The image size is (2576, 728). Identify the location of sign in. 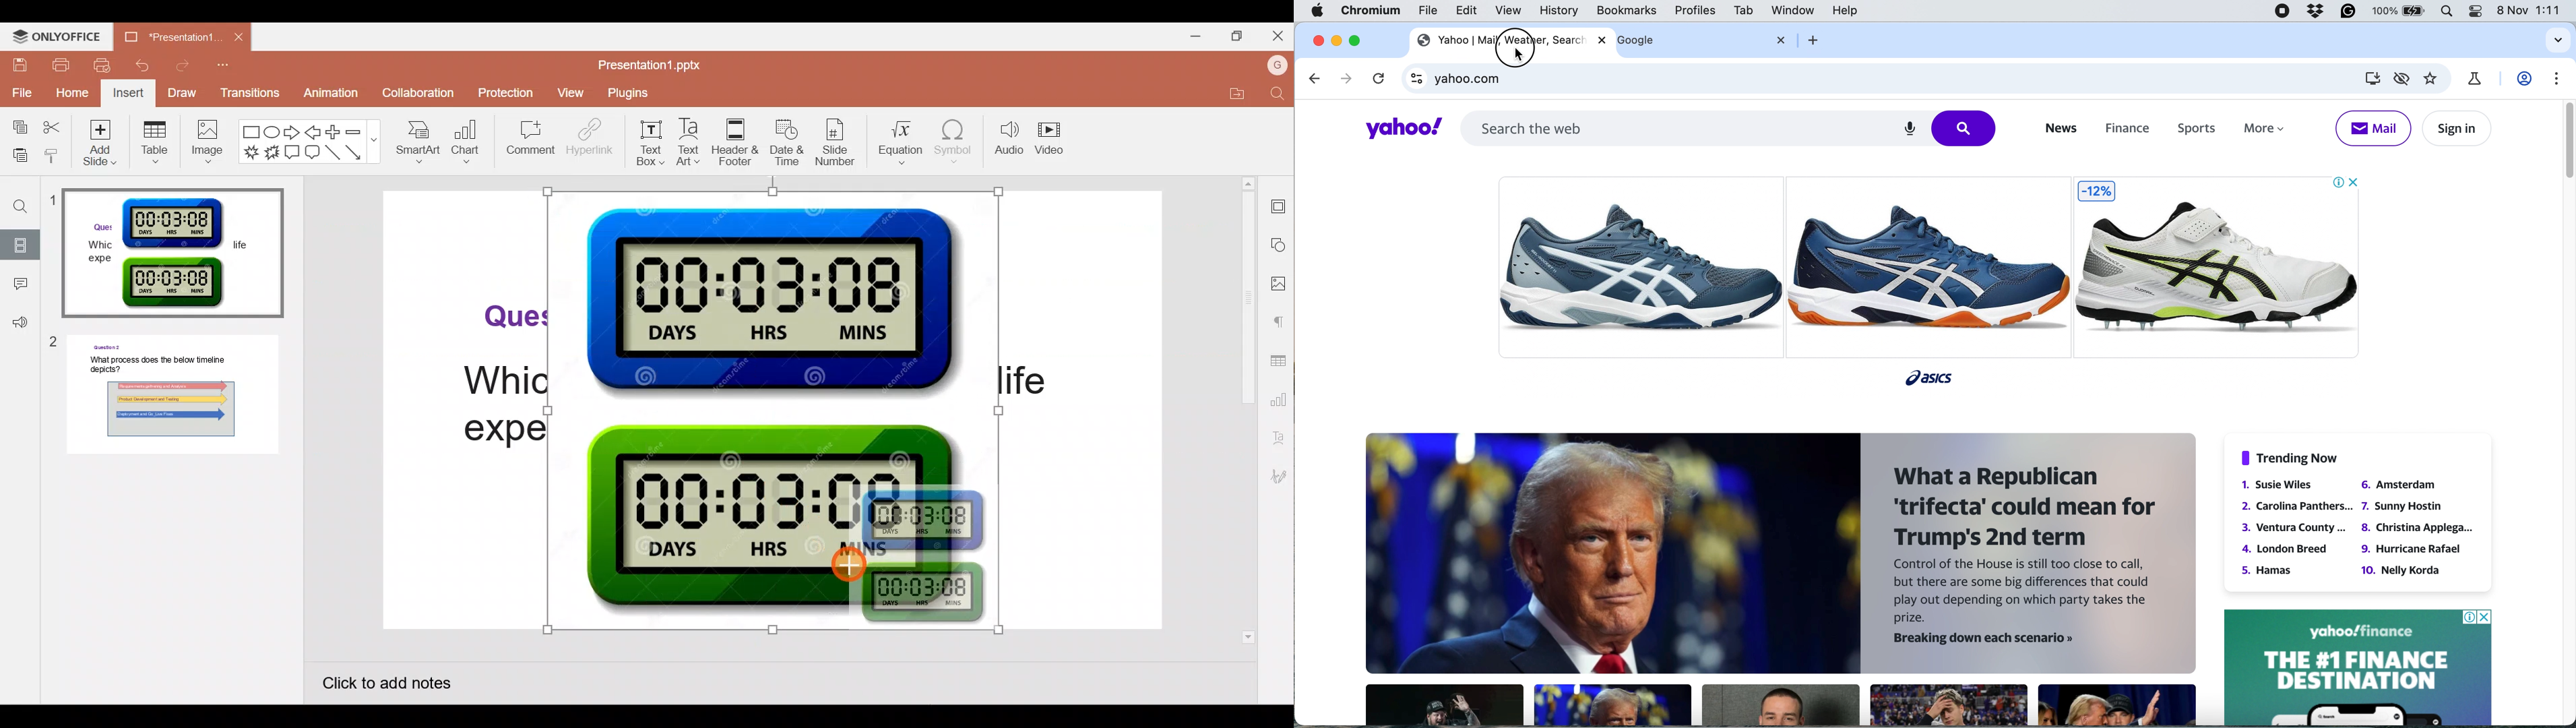
(2455, 128).